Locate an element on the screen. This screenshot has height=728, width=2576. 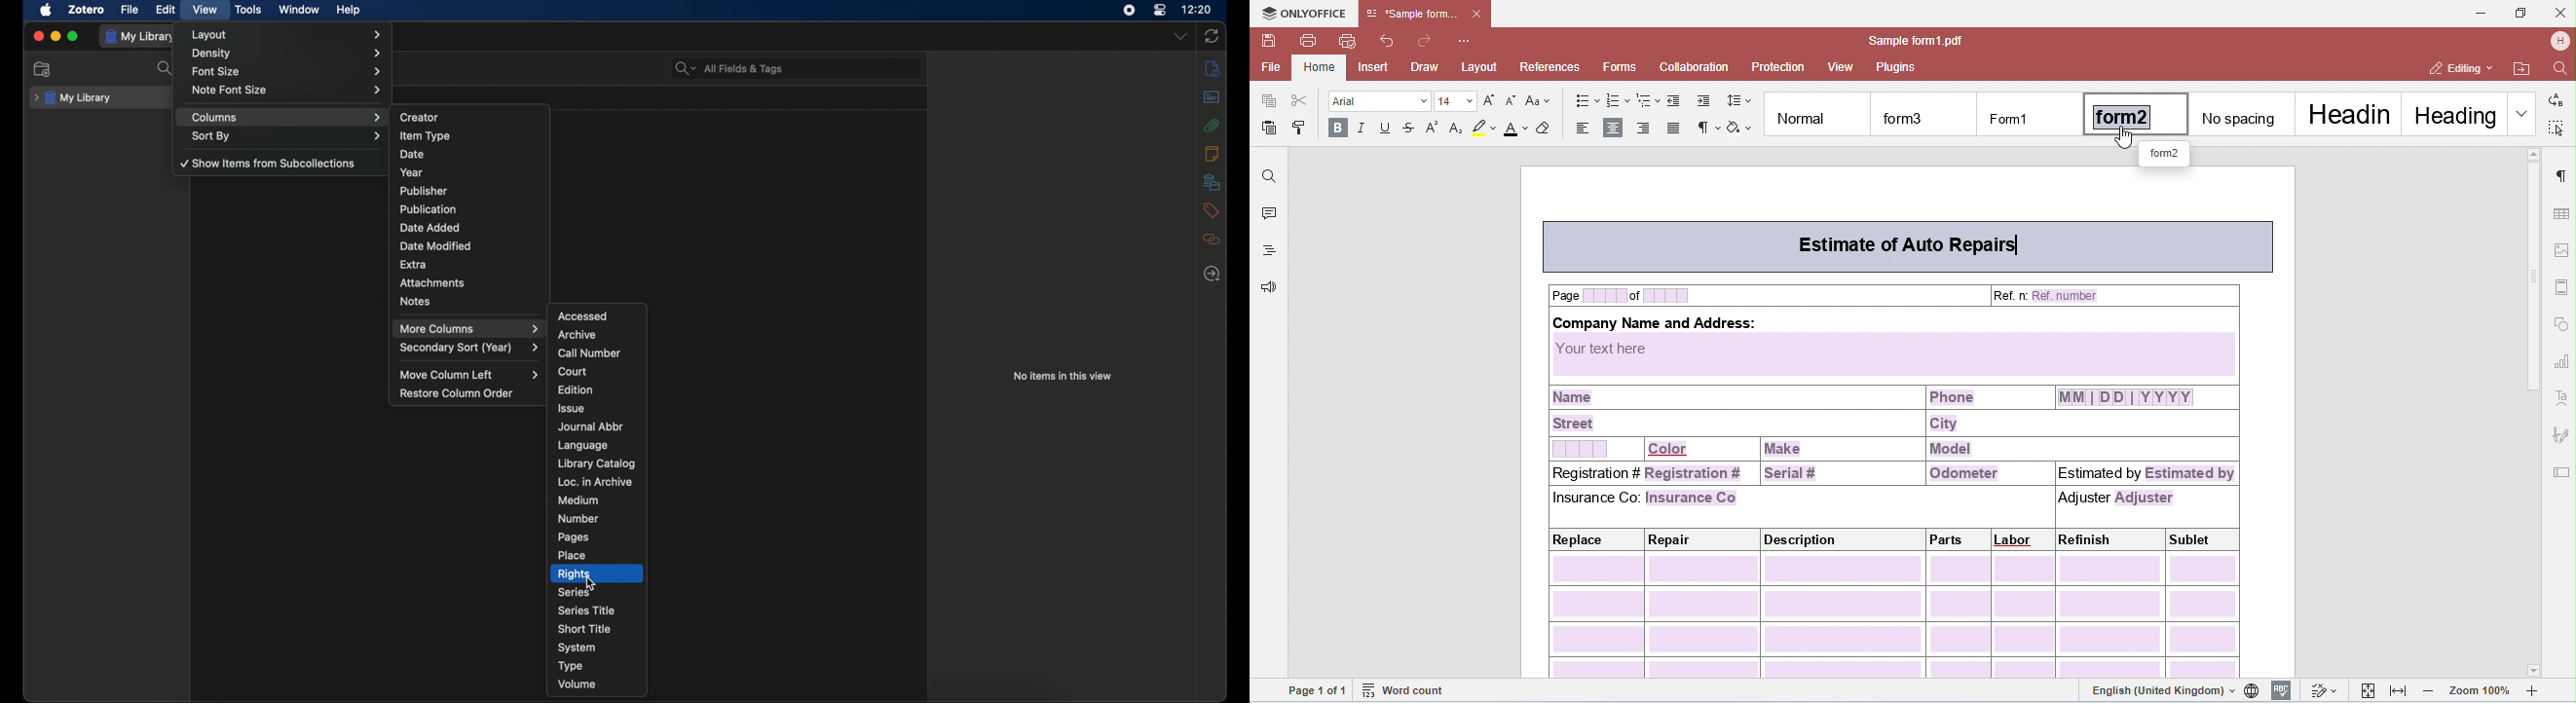
sync is located at coordinates (1212, 36).